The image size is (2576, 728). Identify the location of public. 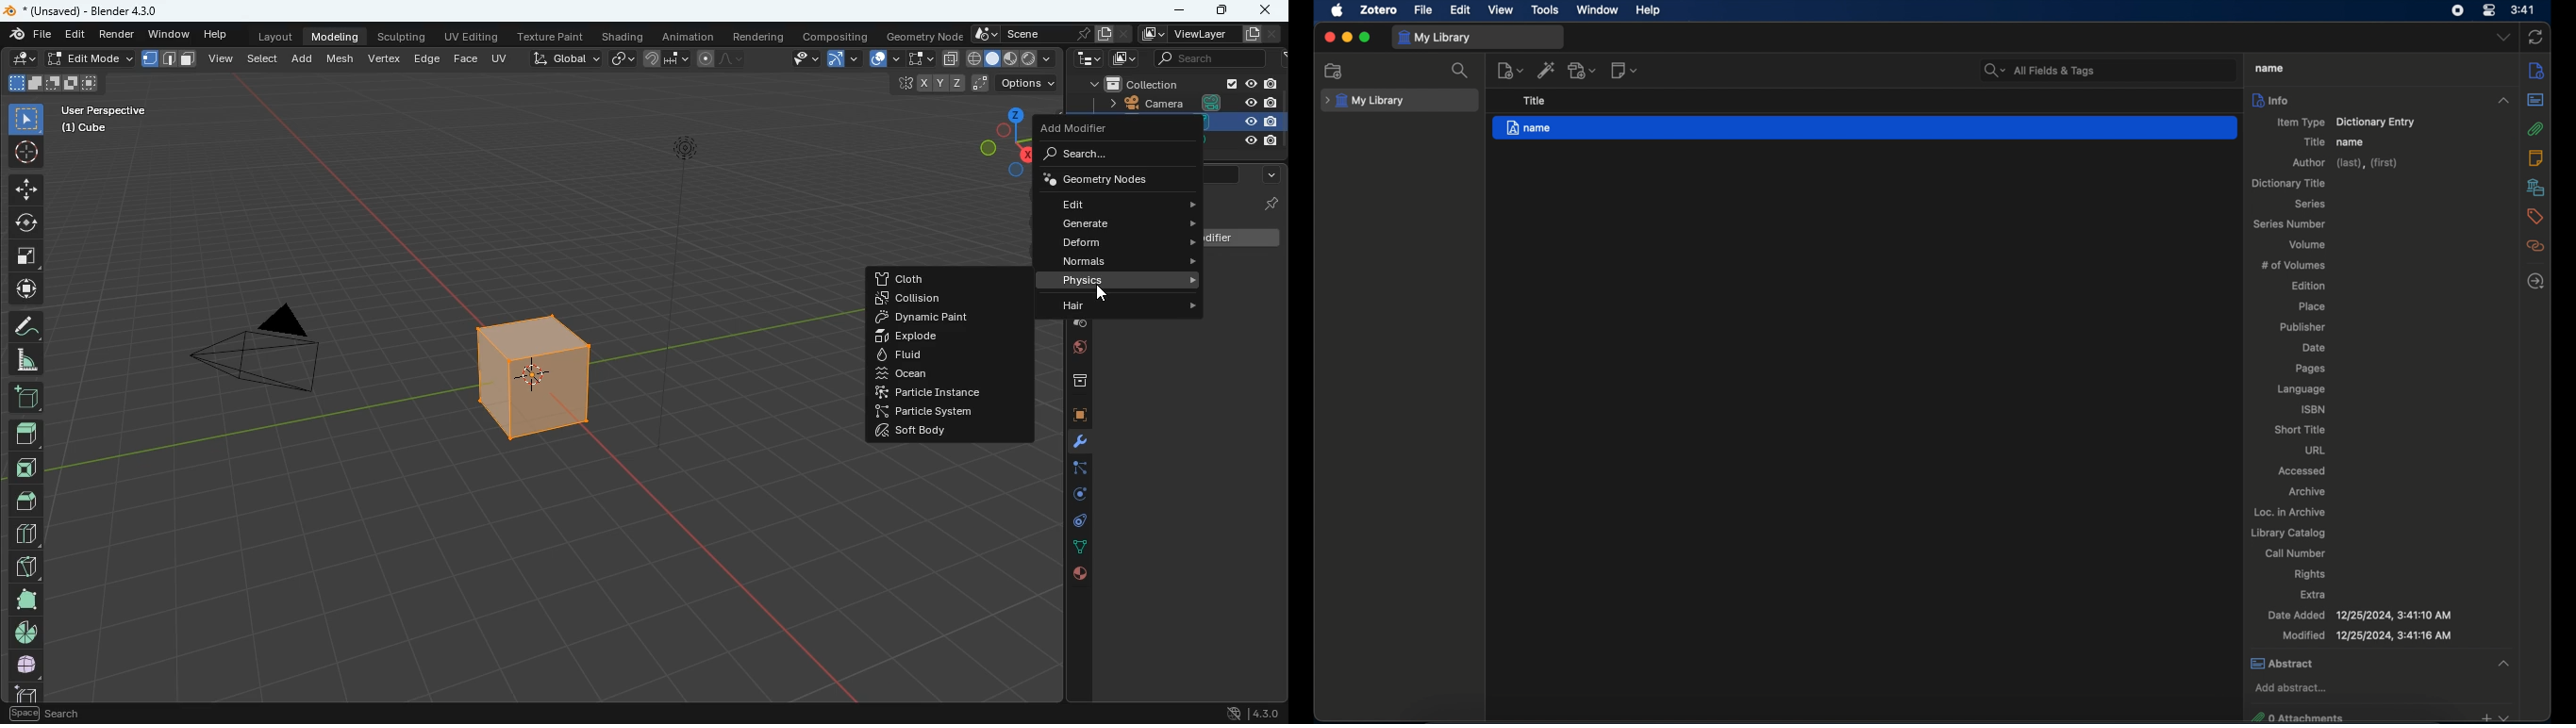
(1080, 574).